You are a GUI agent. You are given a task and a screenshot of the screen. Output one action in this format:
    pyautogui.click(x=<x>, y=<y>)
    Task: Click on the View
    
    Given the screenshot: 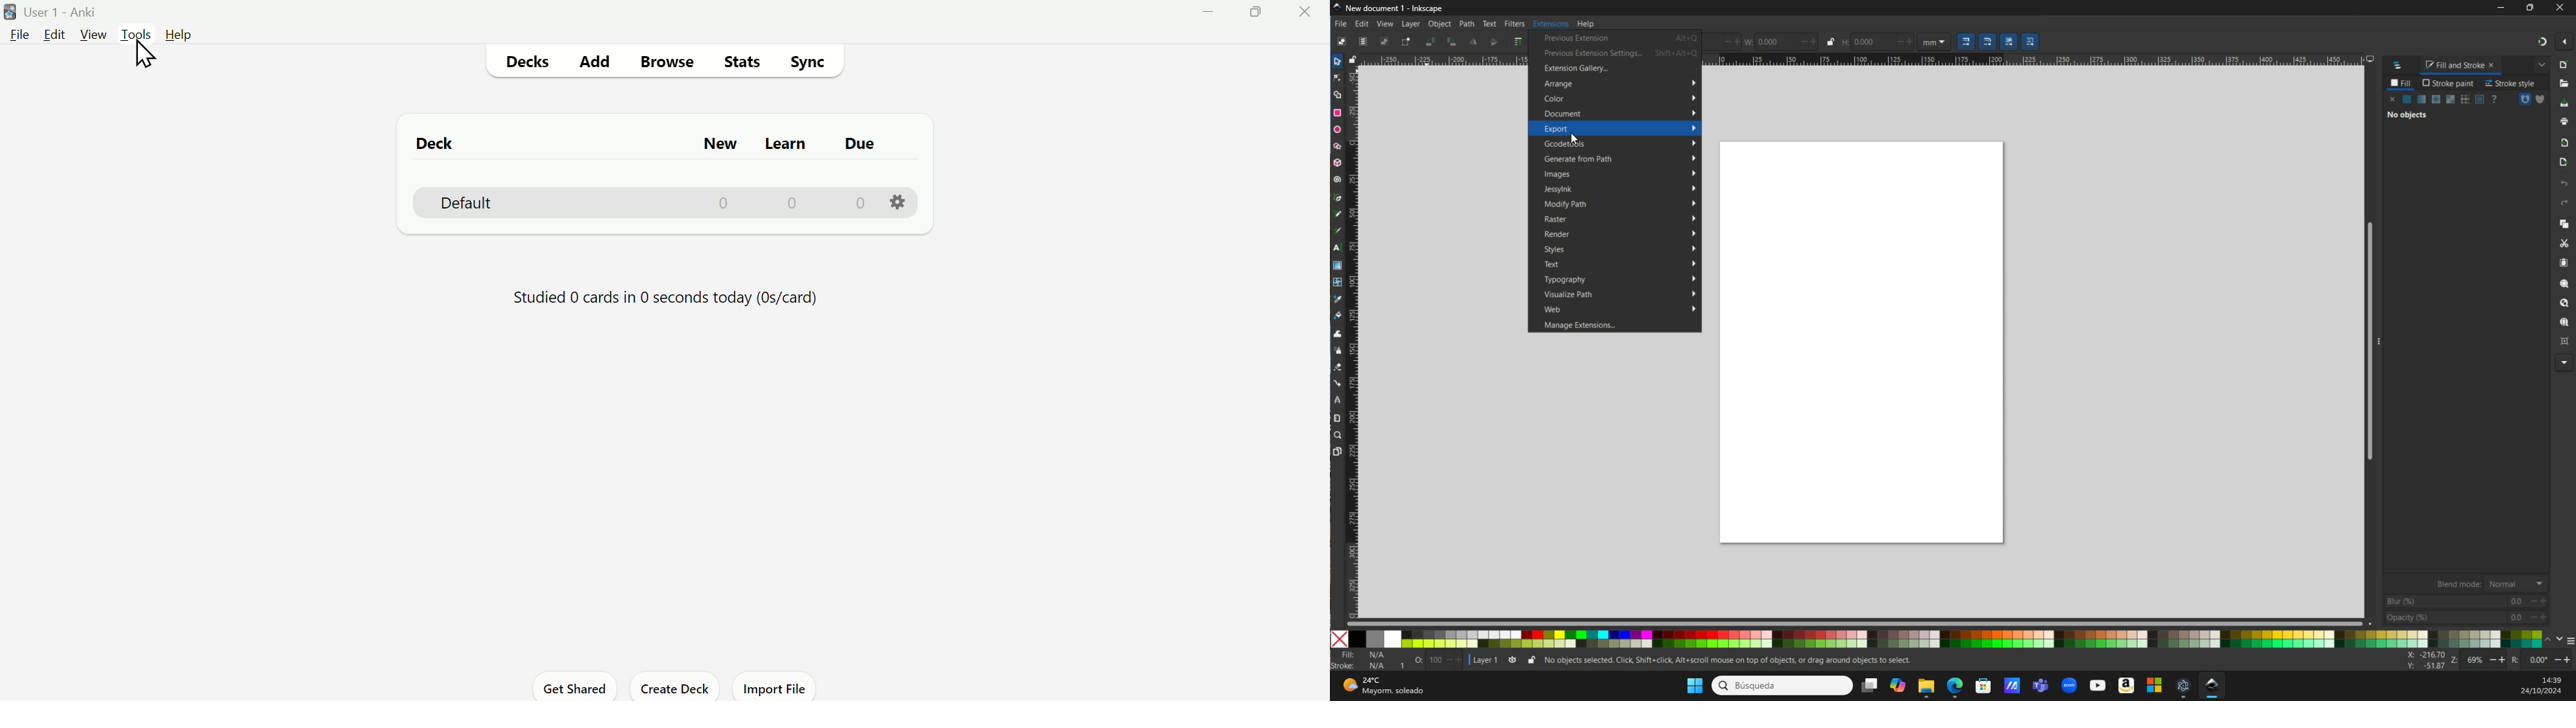 What is the action you would take?
    pyautogui.click(x=91, y=33)
    